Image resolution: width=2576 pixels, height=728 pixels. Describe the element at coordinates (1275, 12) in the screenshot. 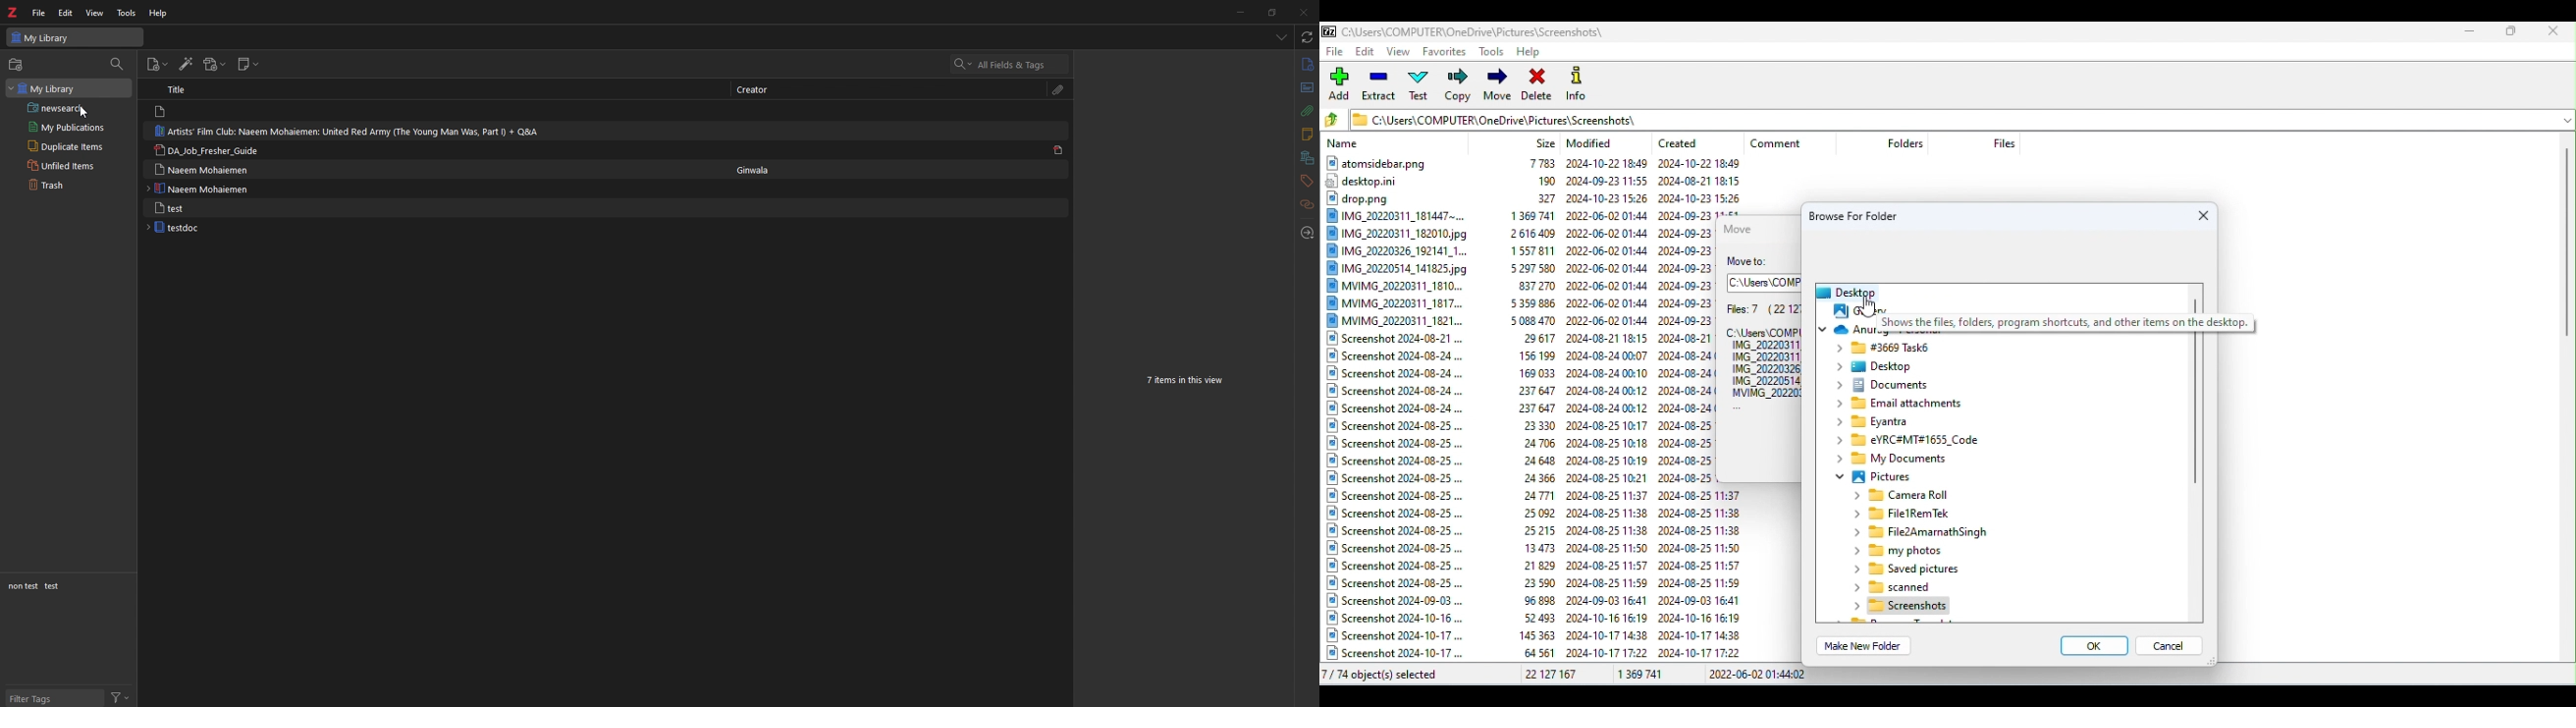

I see `restore` at that location.